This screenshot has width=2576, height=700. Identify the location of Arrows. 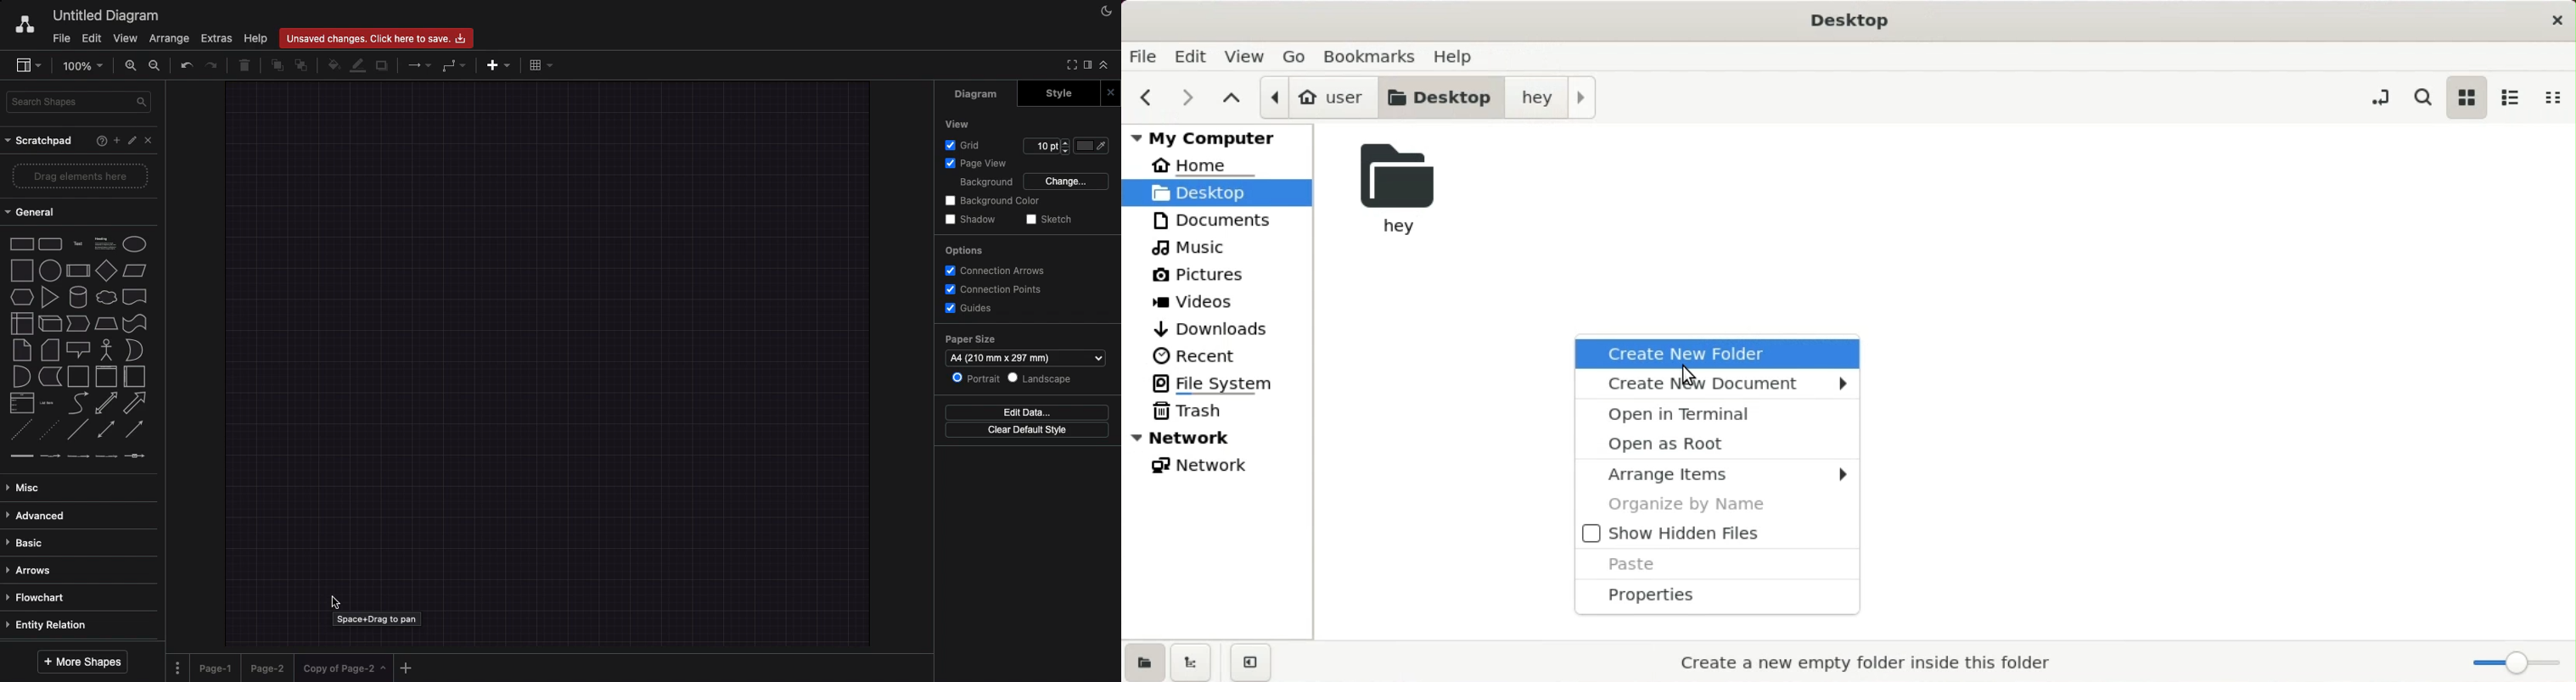
(32, 571).